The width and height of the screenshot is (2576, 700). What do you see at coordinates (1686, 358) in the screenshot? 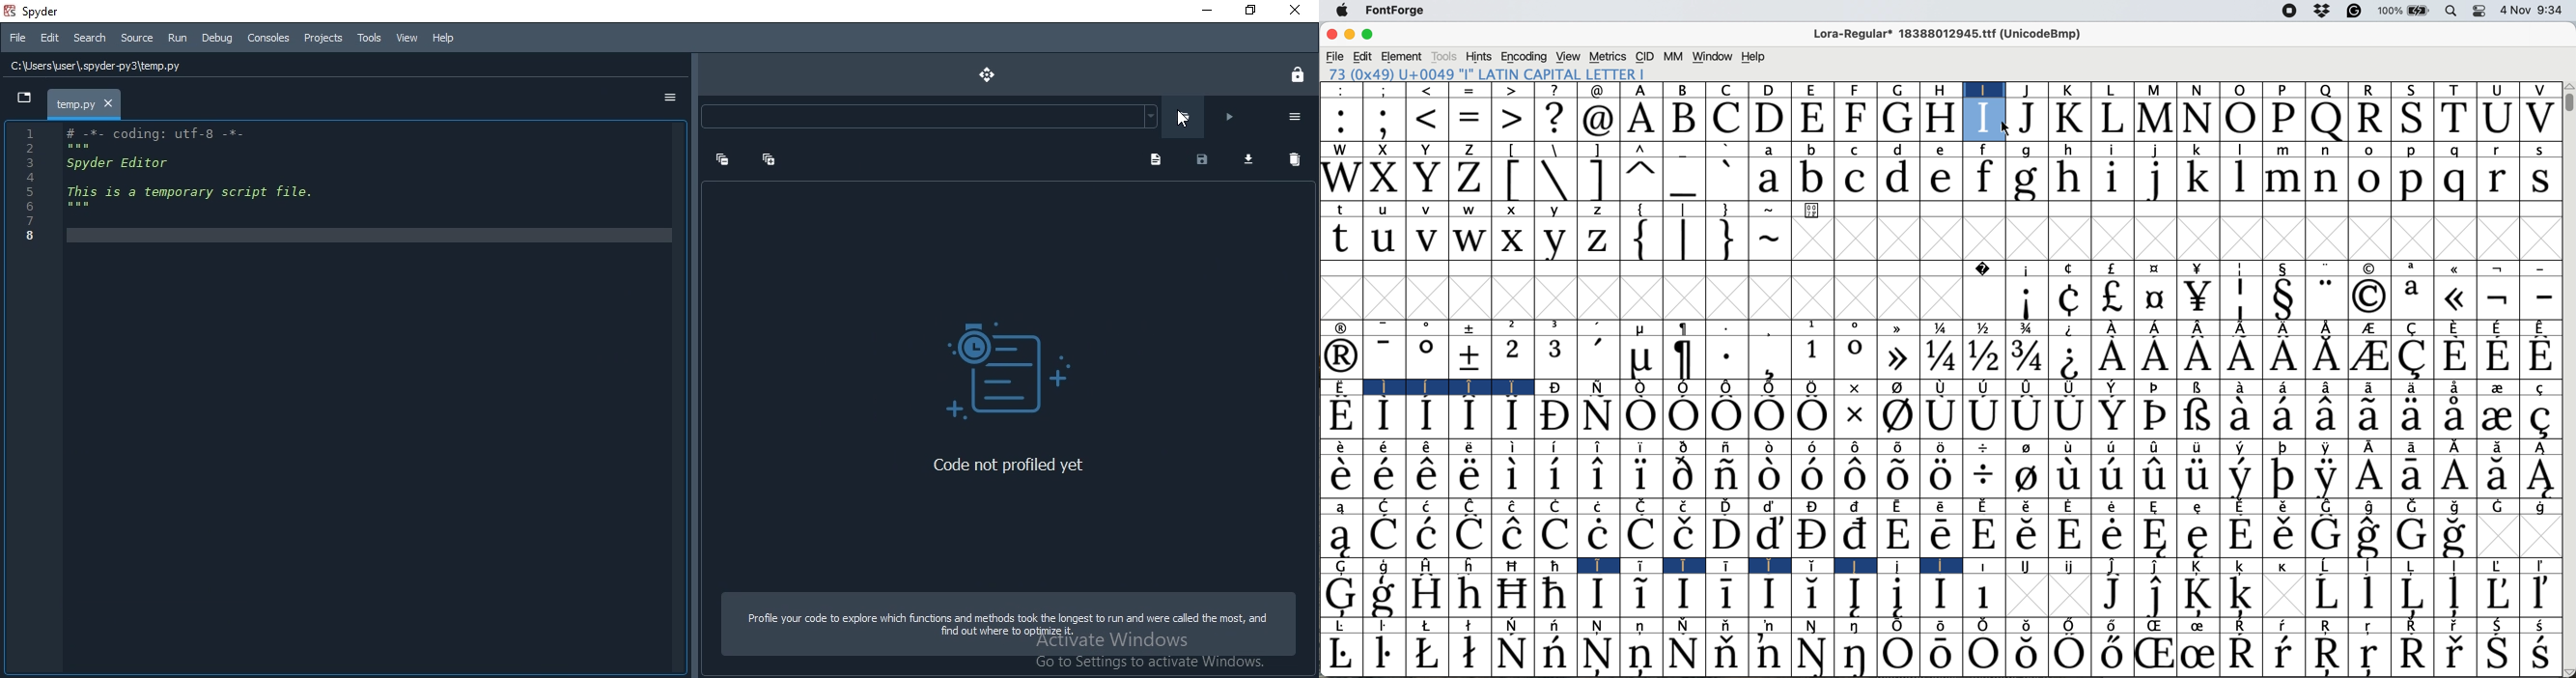
I see `Symbol` at bounding box center [1686, 358].